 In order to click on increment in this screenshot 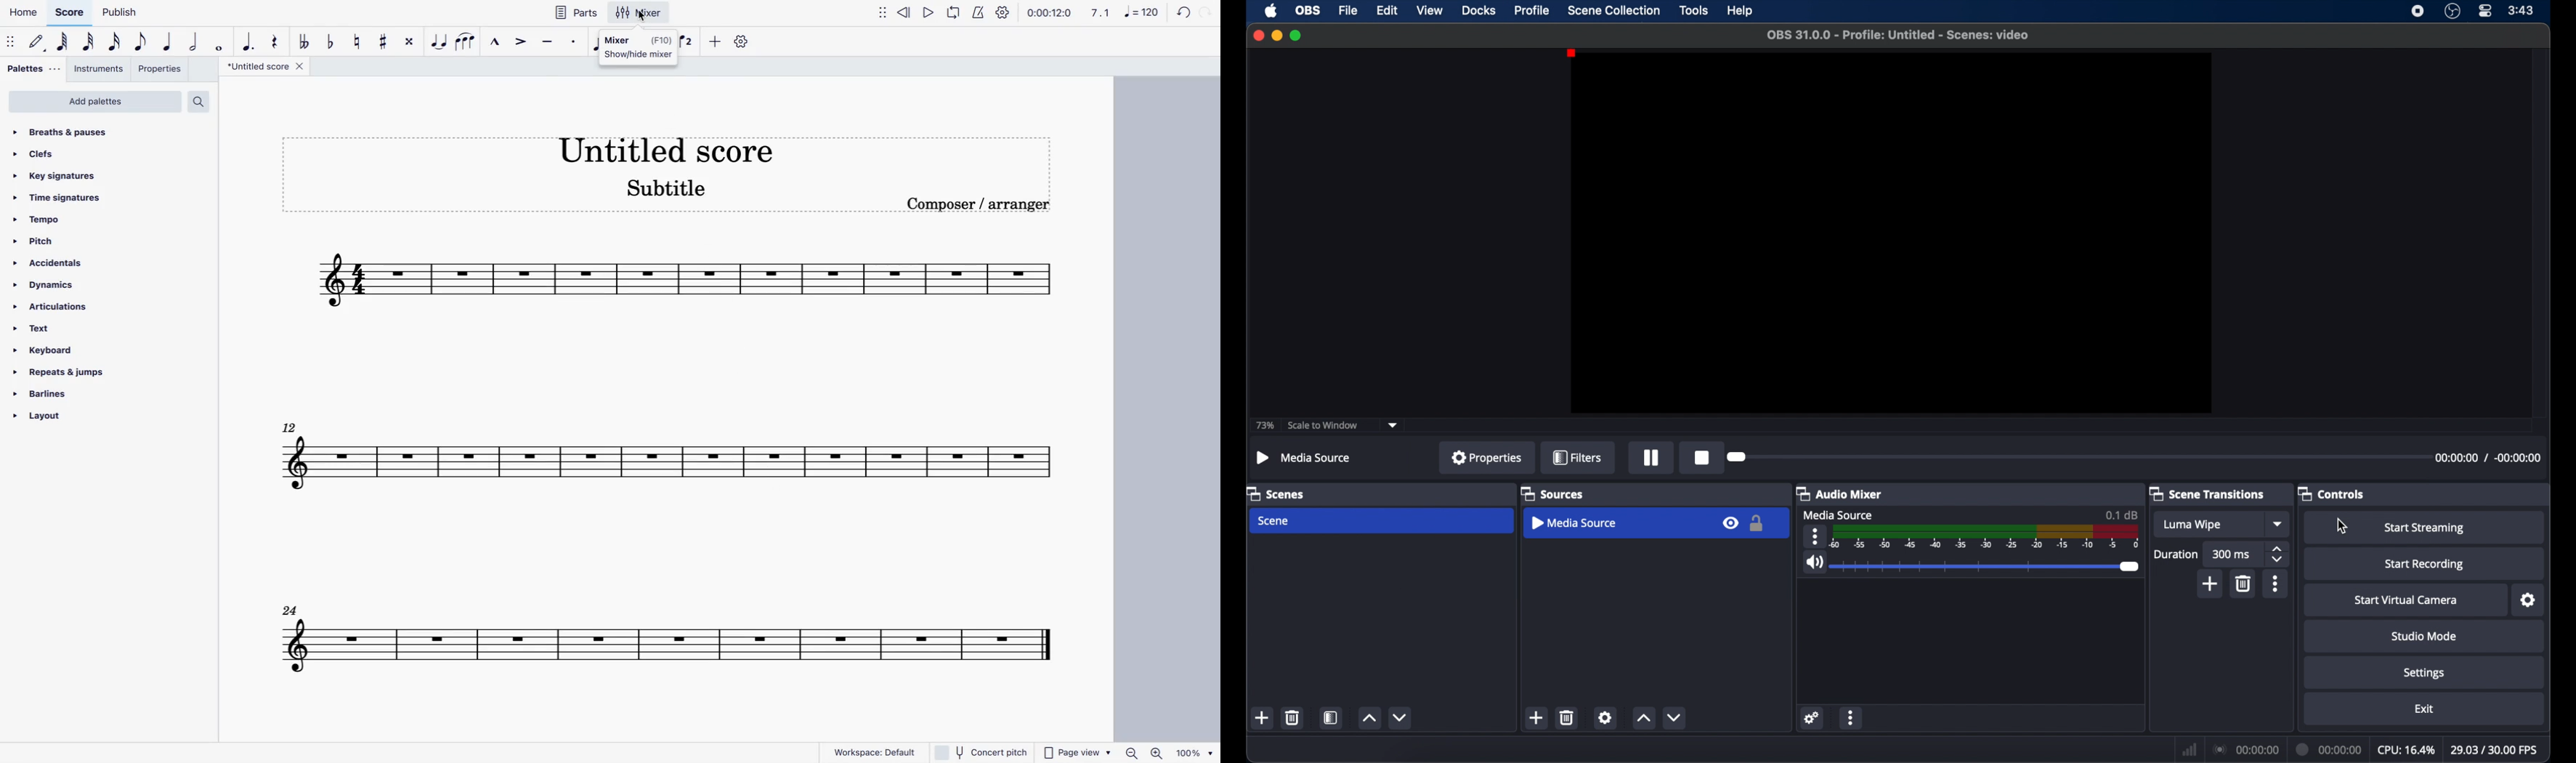, I will do `click(1643, 718)`.